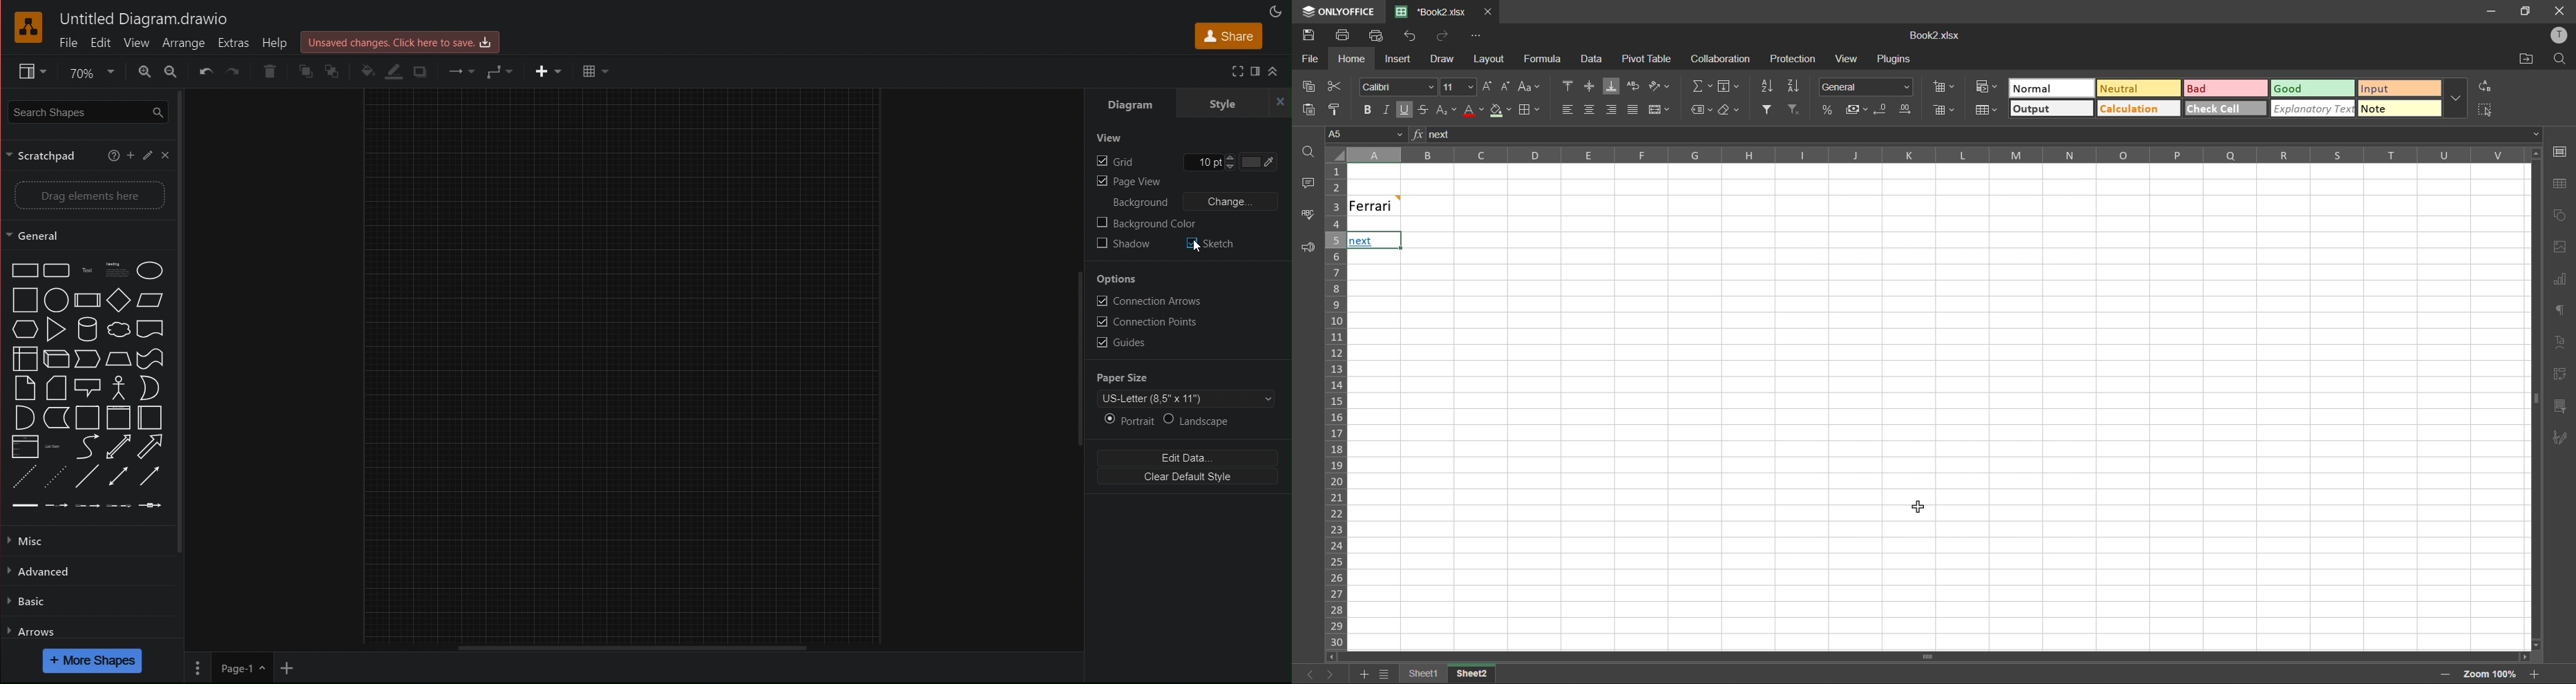  Describe the element at coordinates (2486, 84) in the screenshot. I see `replace` at that location.